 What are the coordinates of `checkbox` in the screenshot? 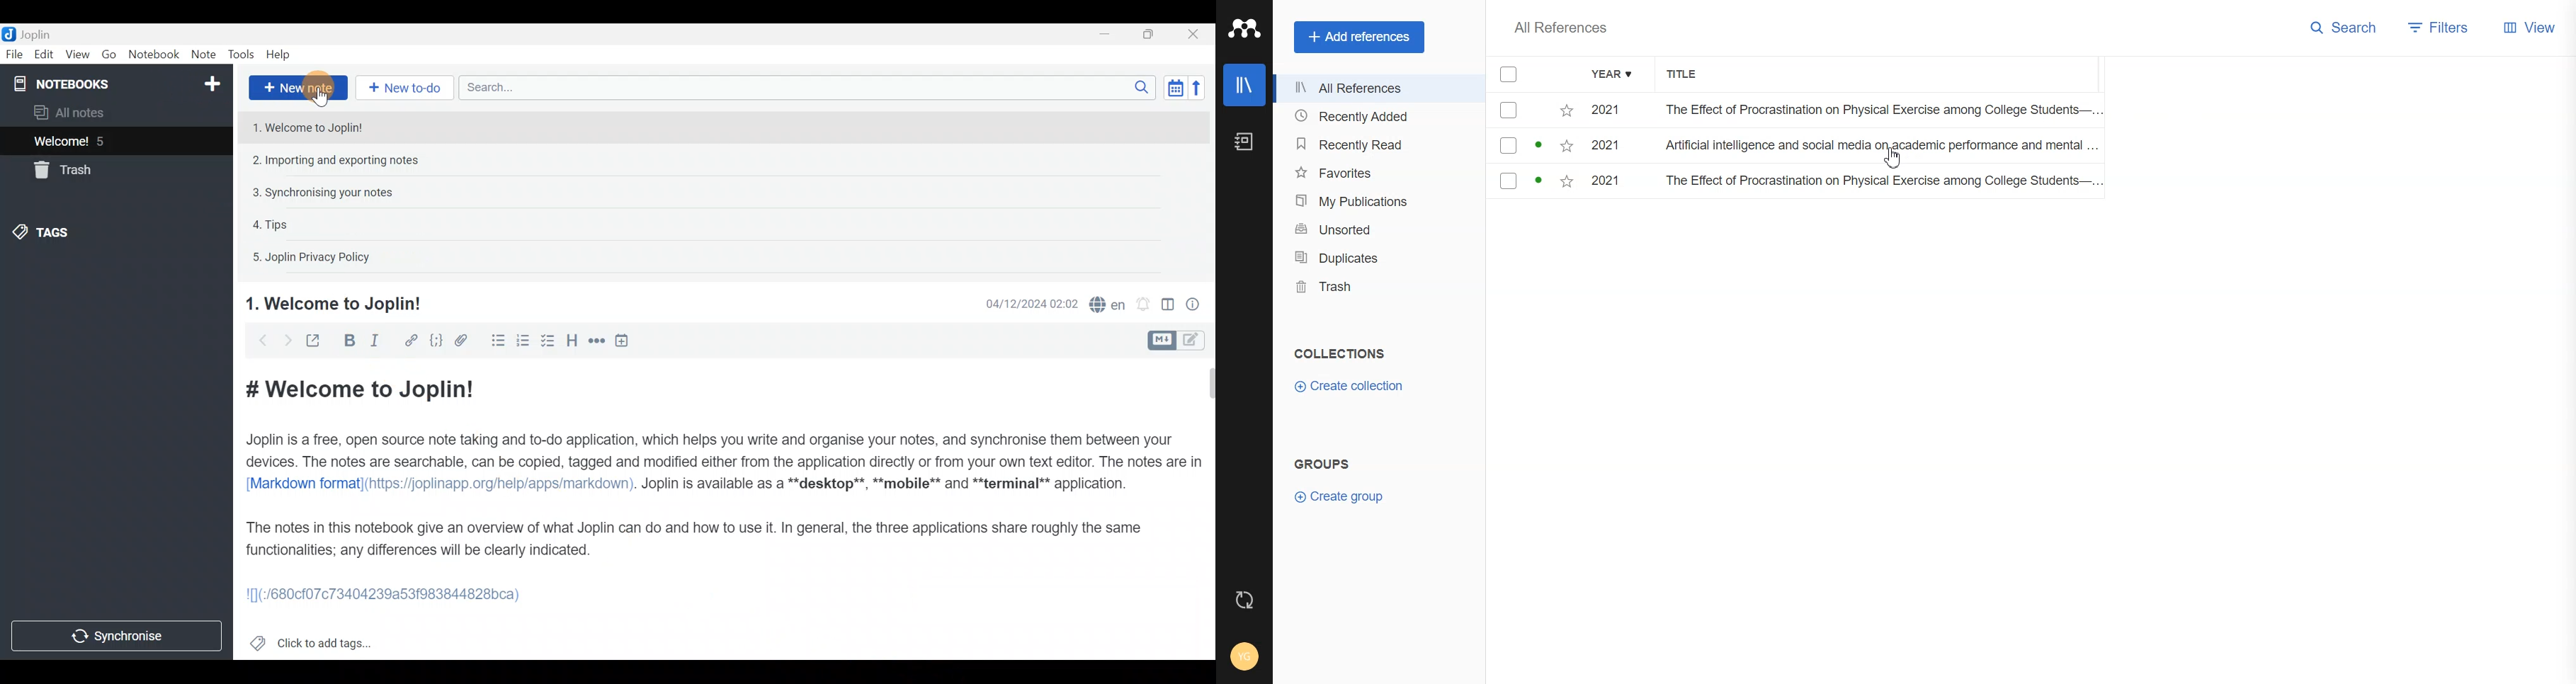 It's located at (1533, 110).